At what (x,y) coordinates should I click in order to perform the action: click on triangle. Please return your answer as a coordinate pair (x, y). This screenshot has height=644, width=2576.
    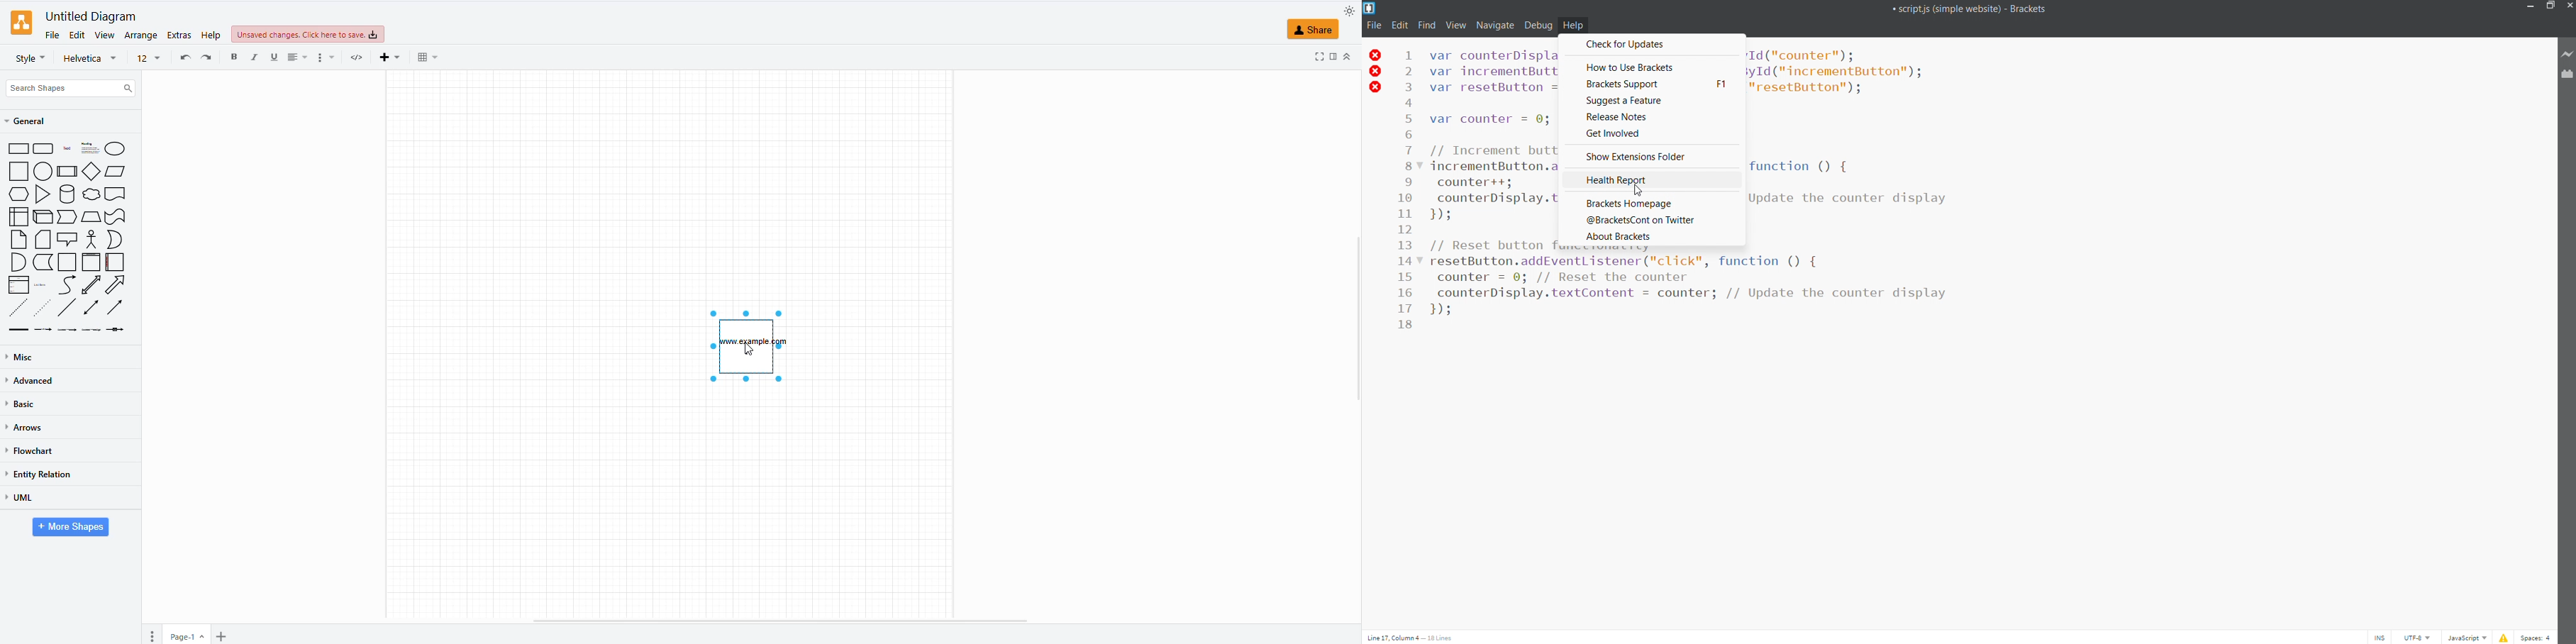
    Looking at the image, I should click on (44, 196).